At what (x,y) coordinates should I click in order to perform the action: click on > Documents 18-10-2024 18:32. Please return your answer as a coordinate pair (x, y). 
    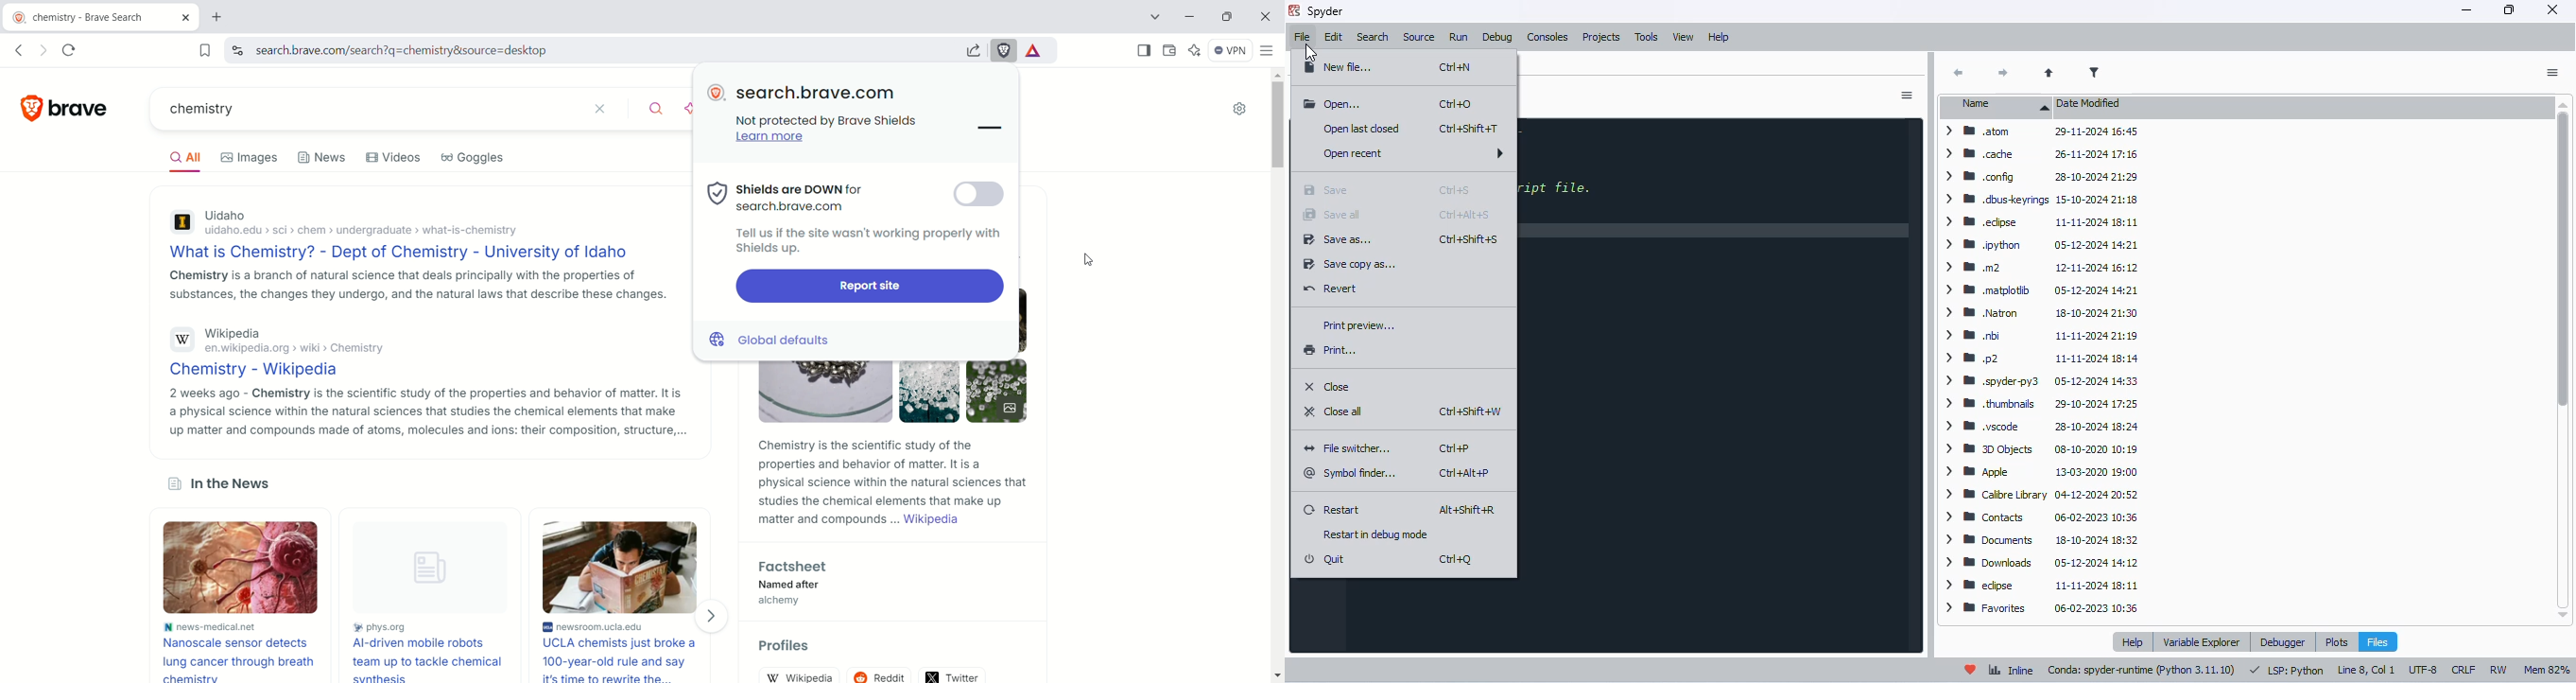
    Looking at the image, I should click on (2038, 540).